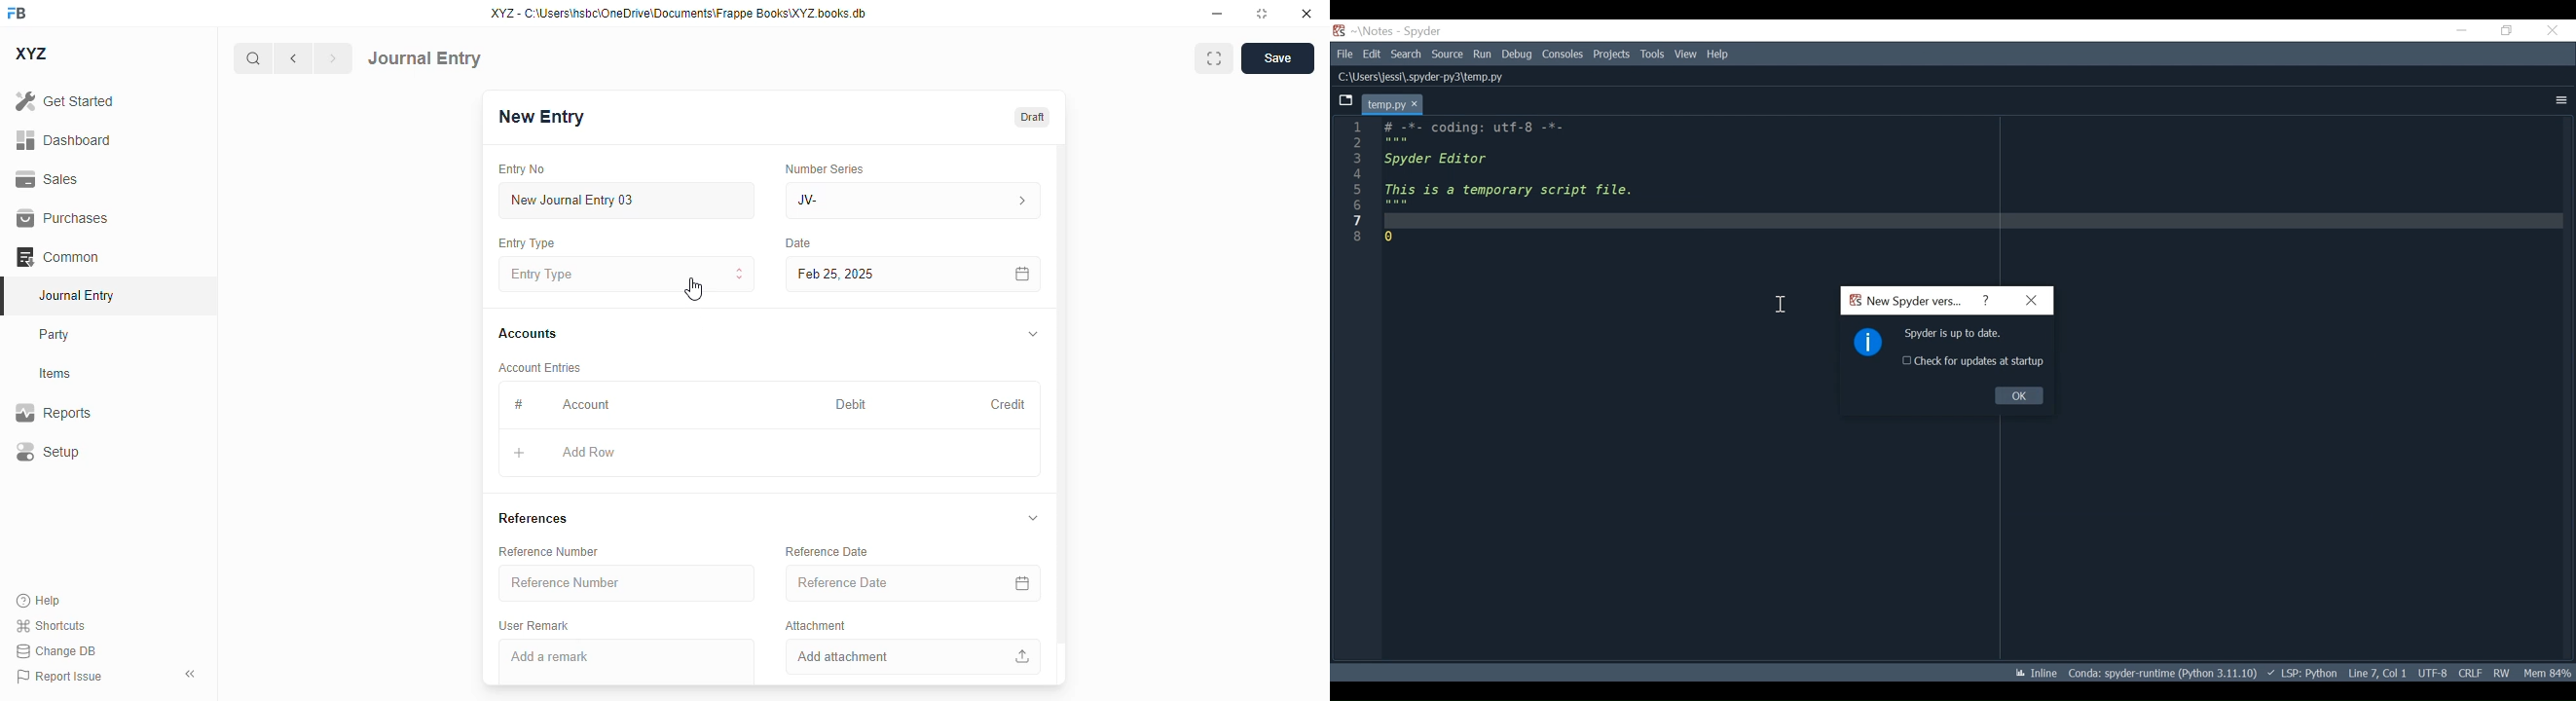  What do you see at coordinates (50, 180) in the screenshot?
I see `sales` at bounding box center [50, 180].